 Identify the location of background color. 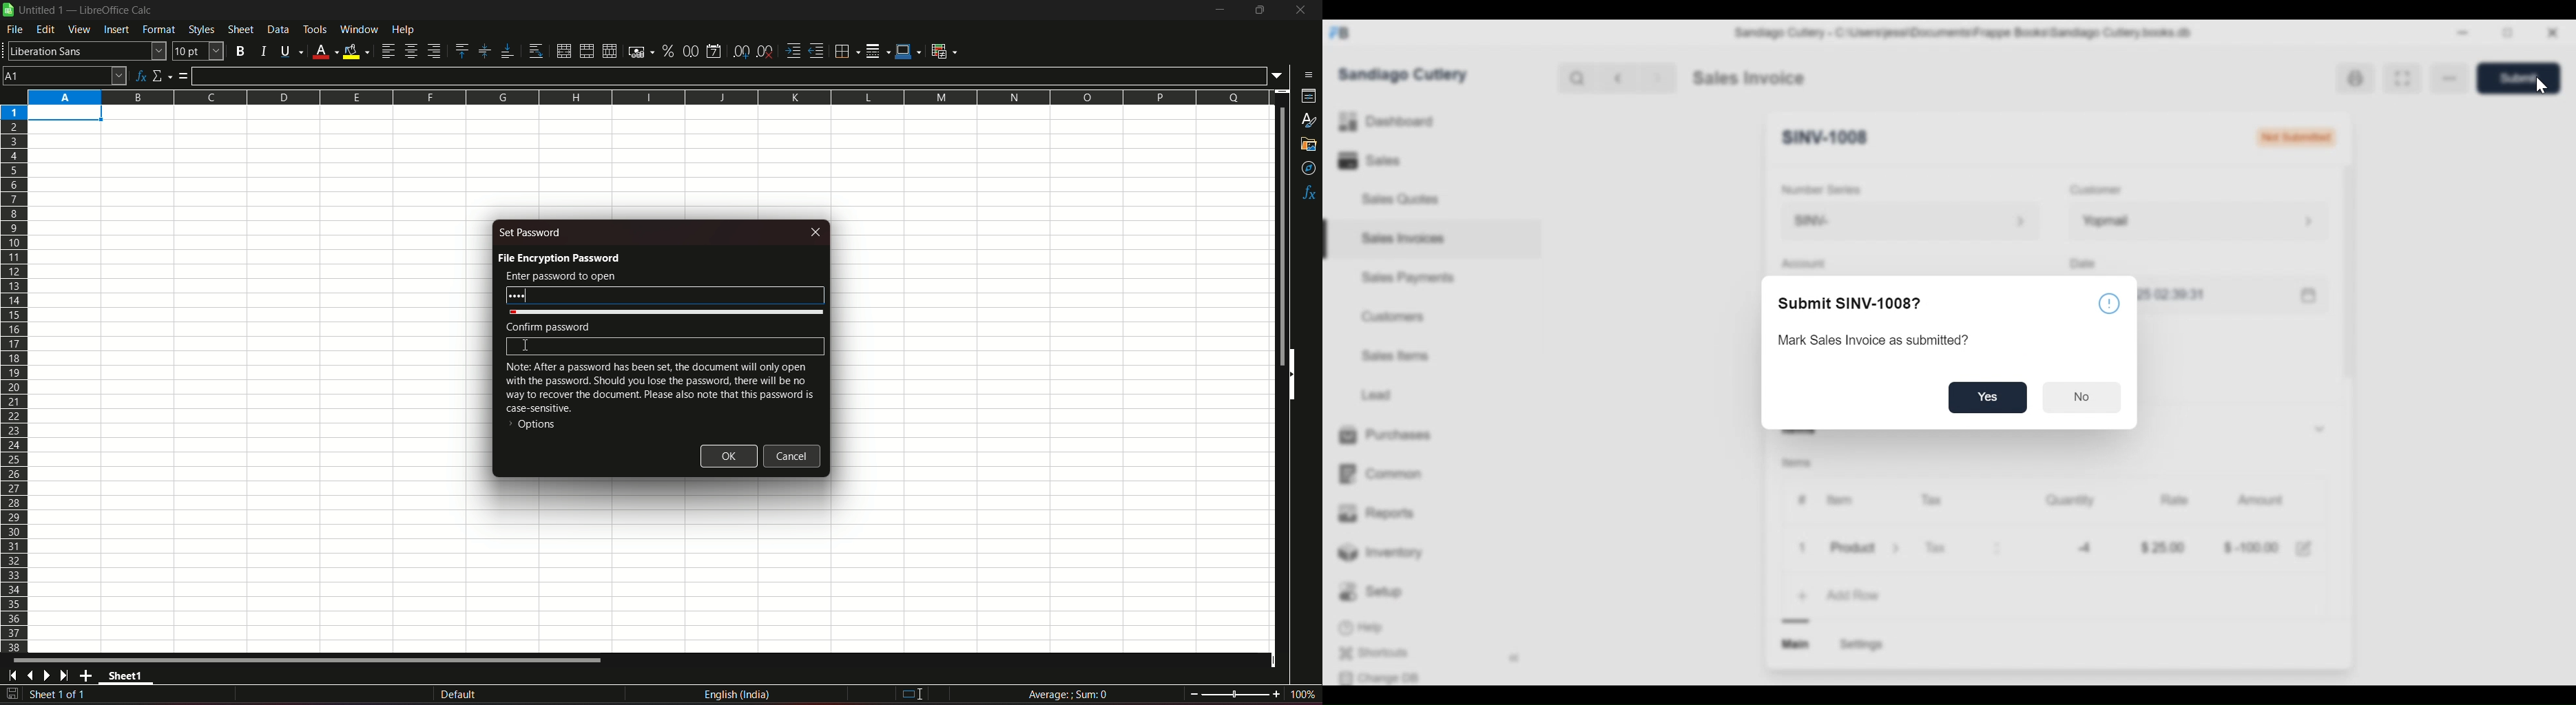
(356, 50).